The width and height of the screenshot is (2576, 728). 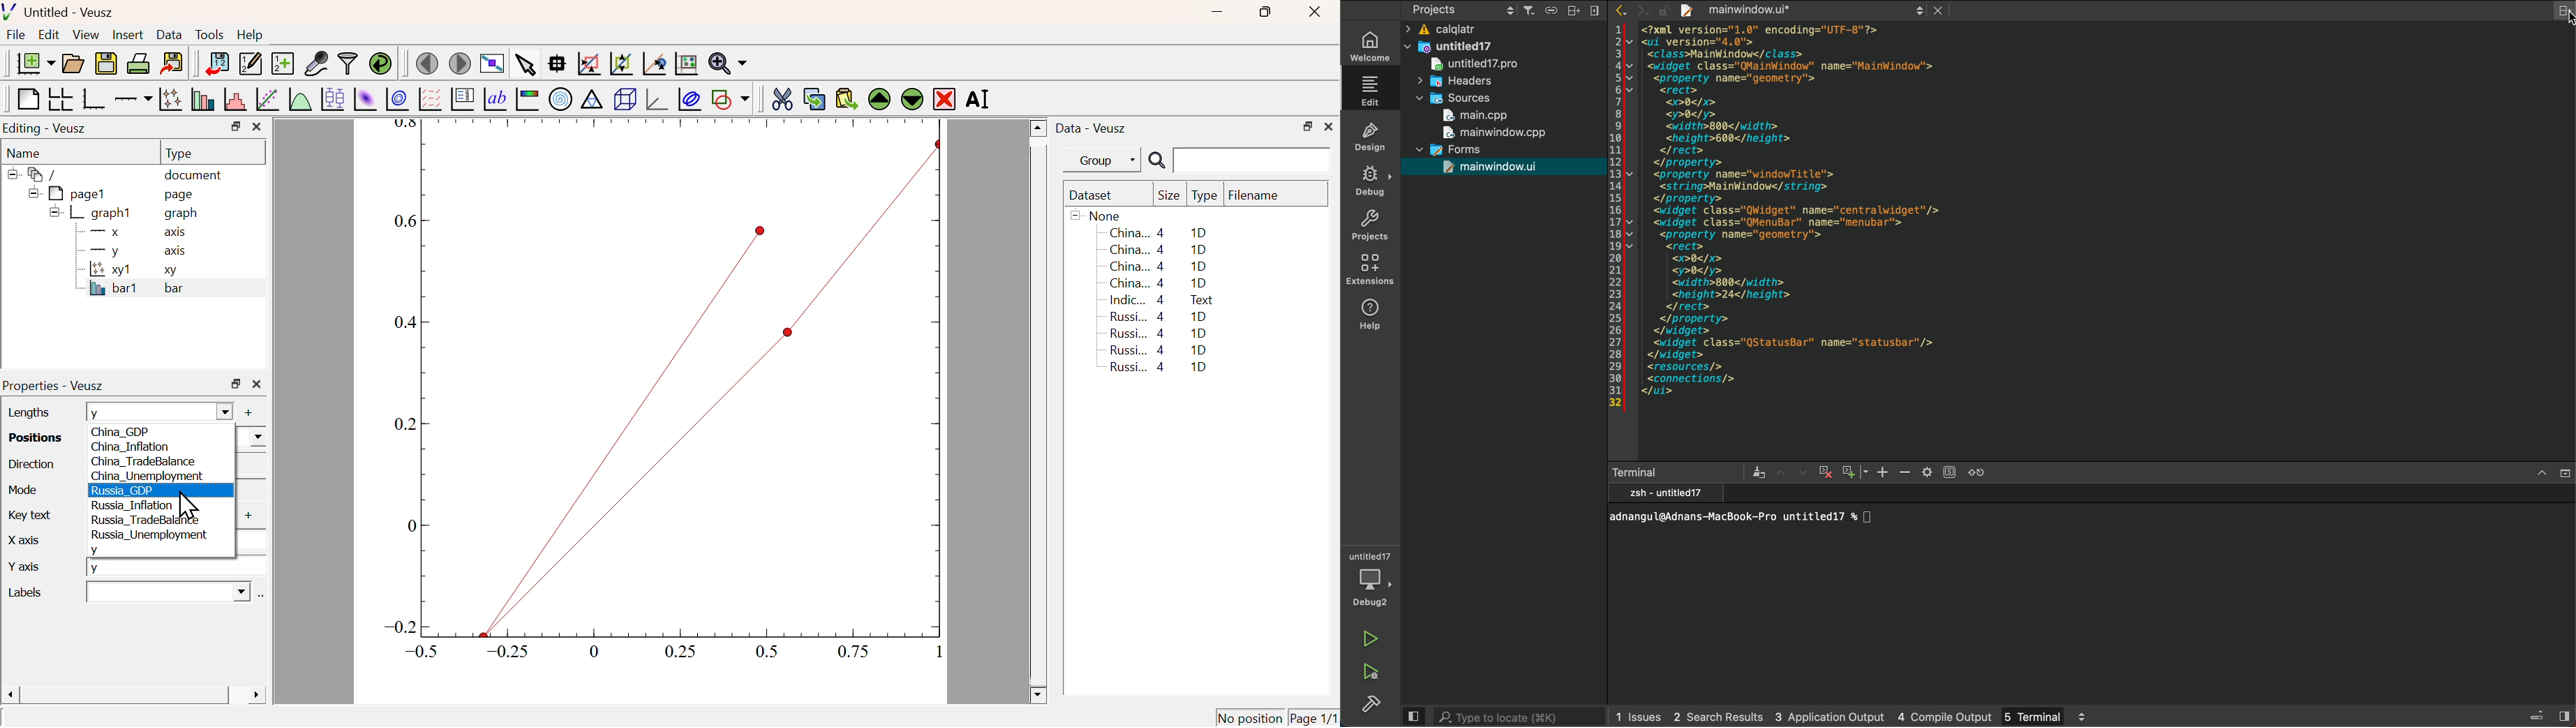 What do you see at coordinates (1161, 300) in the screenshot?
I see `Indic... 4 Text` at bounding box center [1161, 300].